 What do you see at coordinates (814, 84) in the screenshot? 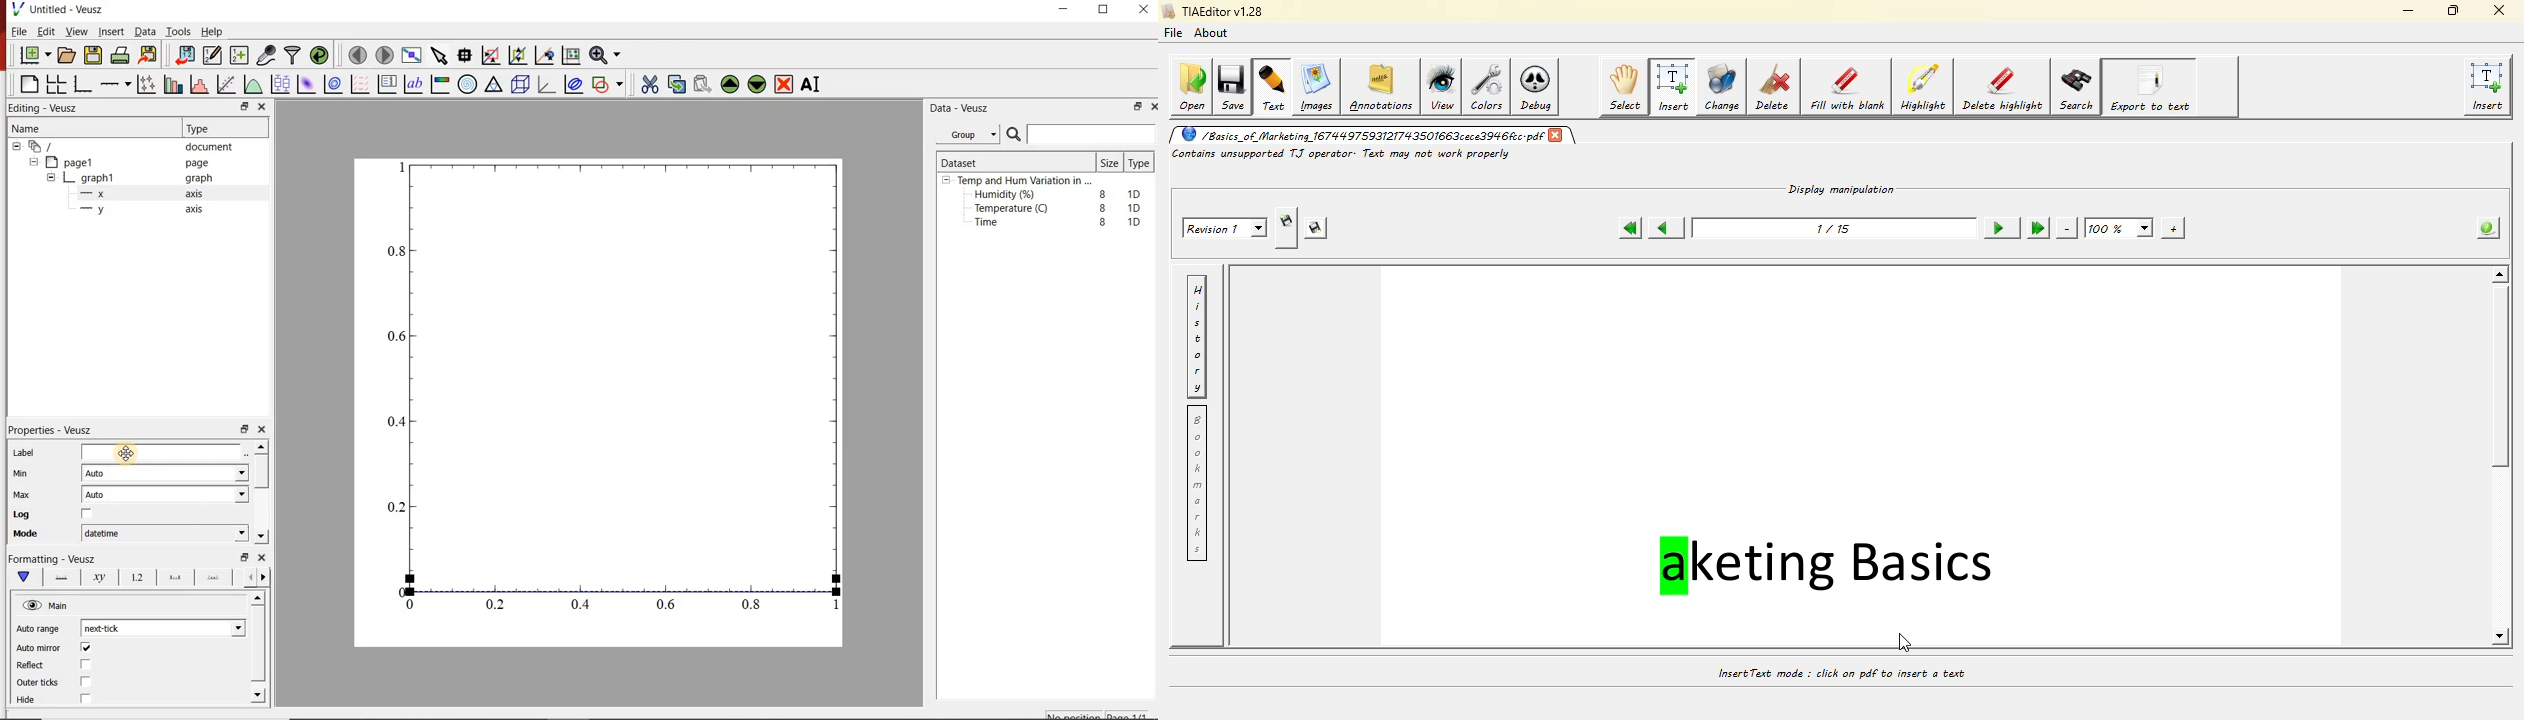
I see `Rename the selected widget` at bounding box center [814, 84].